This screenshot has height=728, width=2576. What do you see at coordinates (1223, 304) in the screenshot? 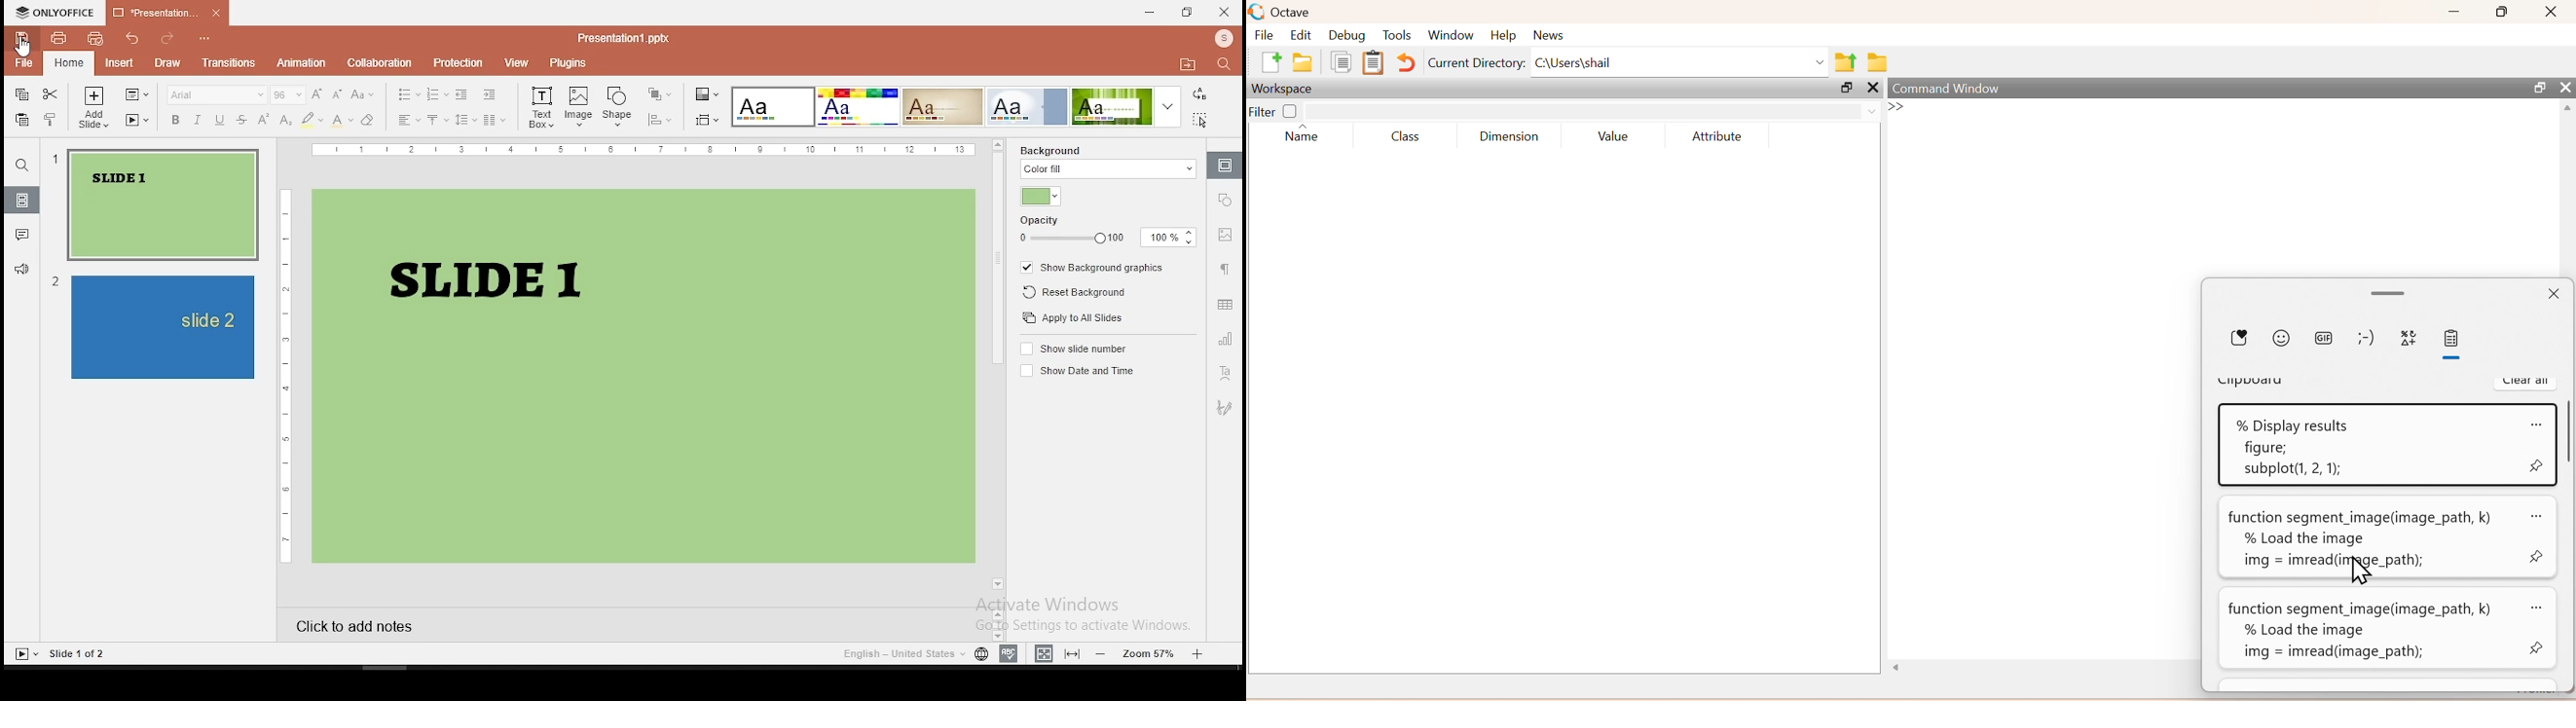
I see `table settings` at bounding box center [1223, 304].